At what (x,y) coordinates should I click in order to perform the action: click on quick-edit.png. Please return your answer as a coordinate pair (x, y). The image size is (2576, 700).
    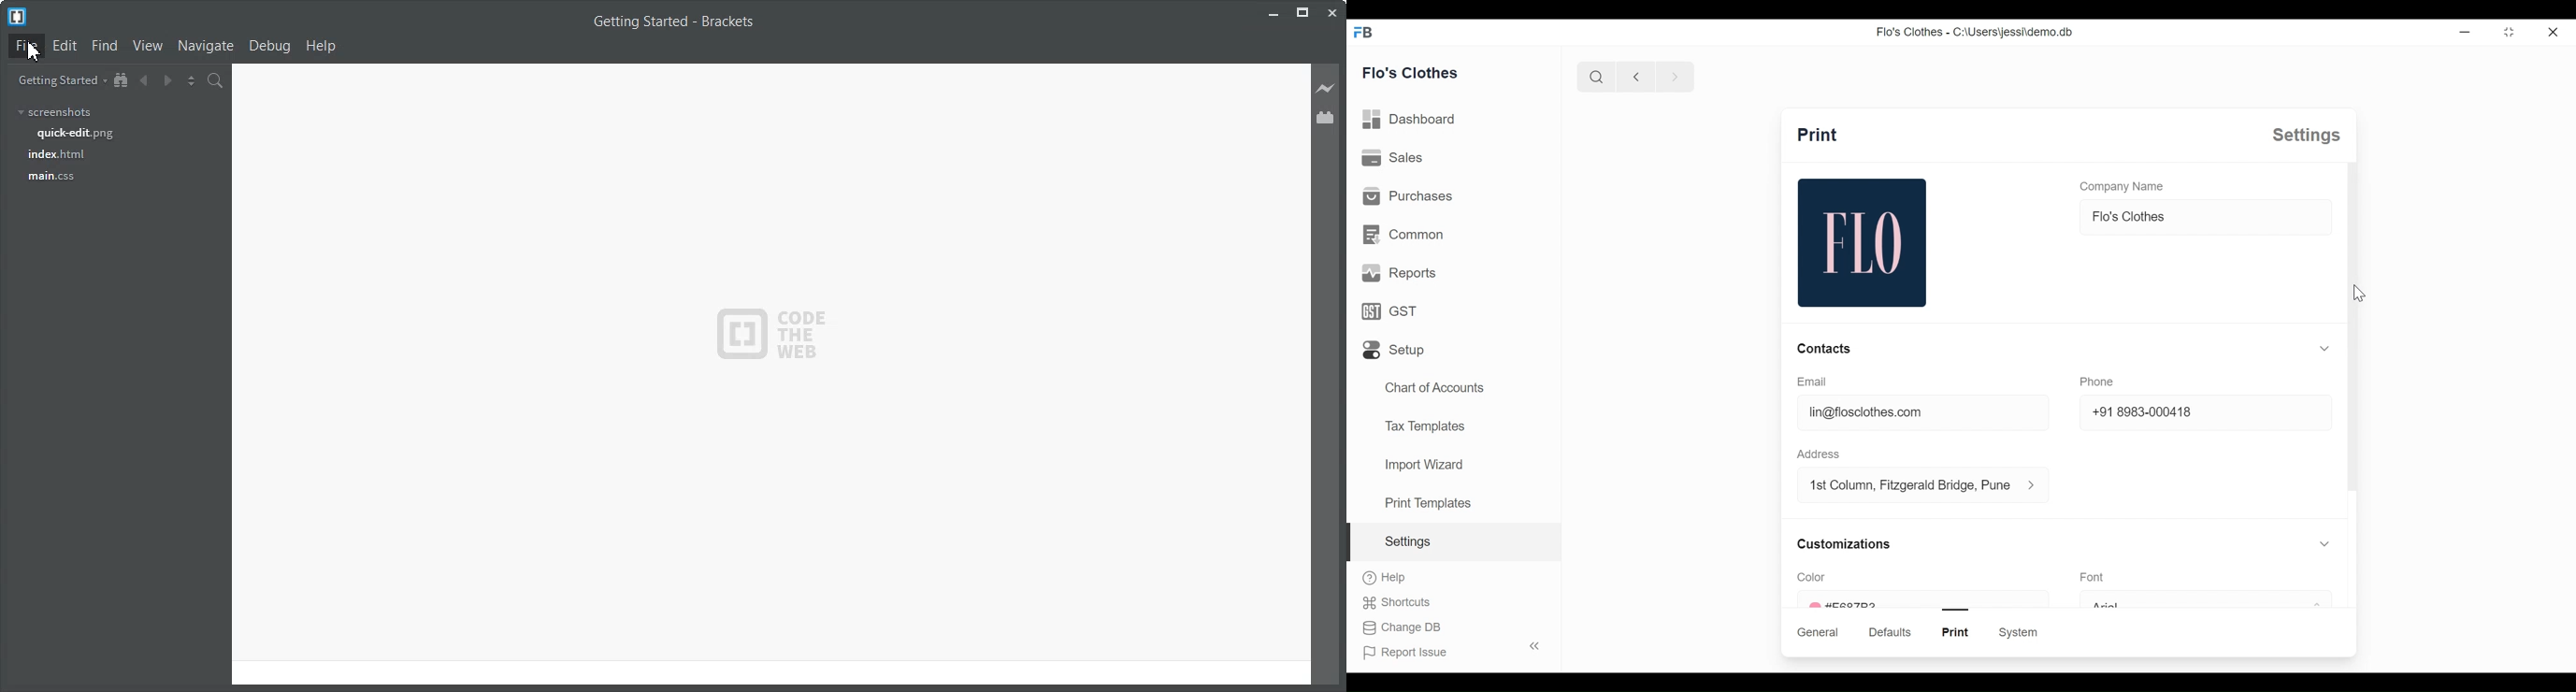
    Looking at the image, I should click on (76, 133).